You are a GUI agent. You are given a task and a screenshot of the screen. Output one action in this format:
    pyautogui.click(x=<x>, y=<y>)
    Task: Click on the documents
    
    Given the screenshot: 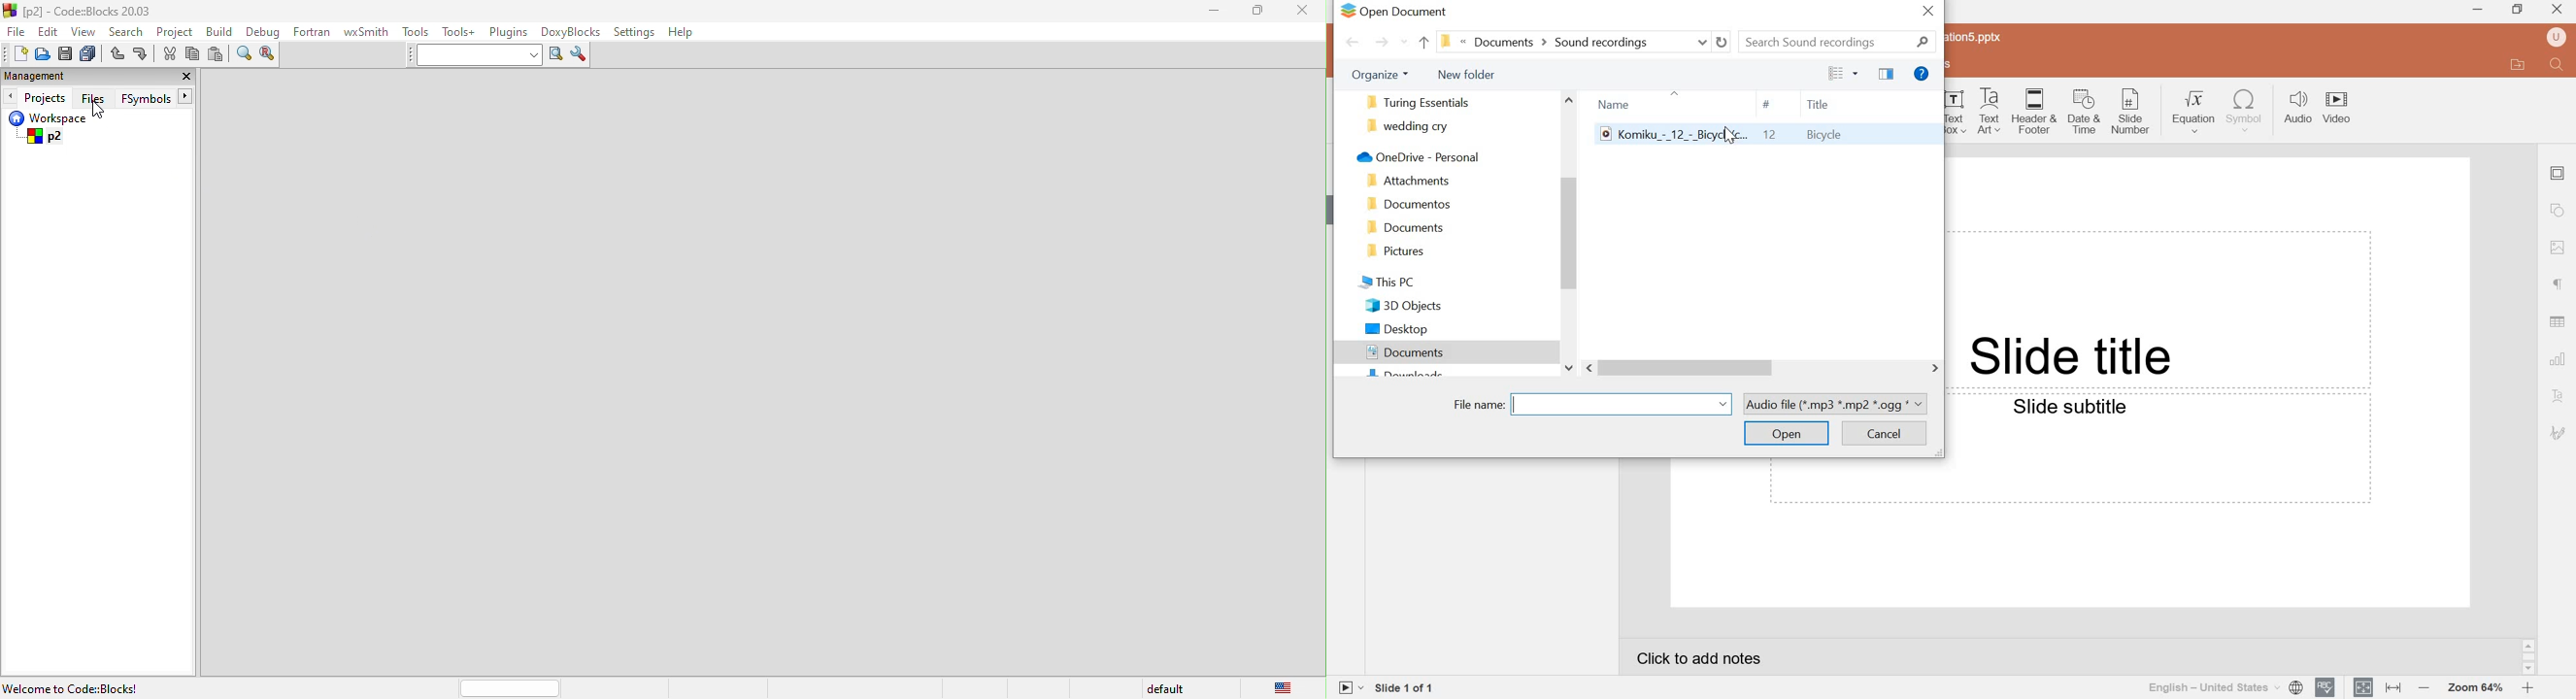 What is the action you would take?
    pyautogui.click(x=1402, y=353)
    